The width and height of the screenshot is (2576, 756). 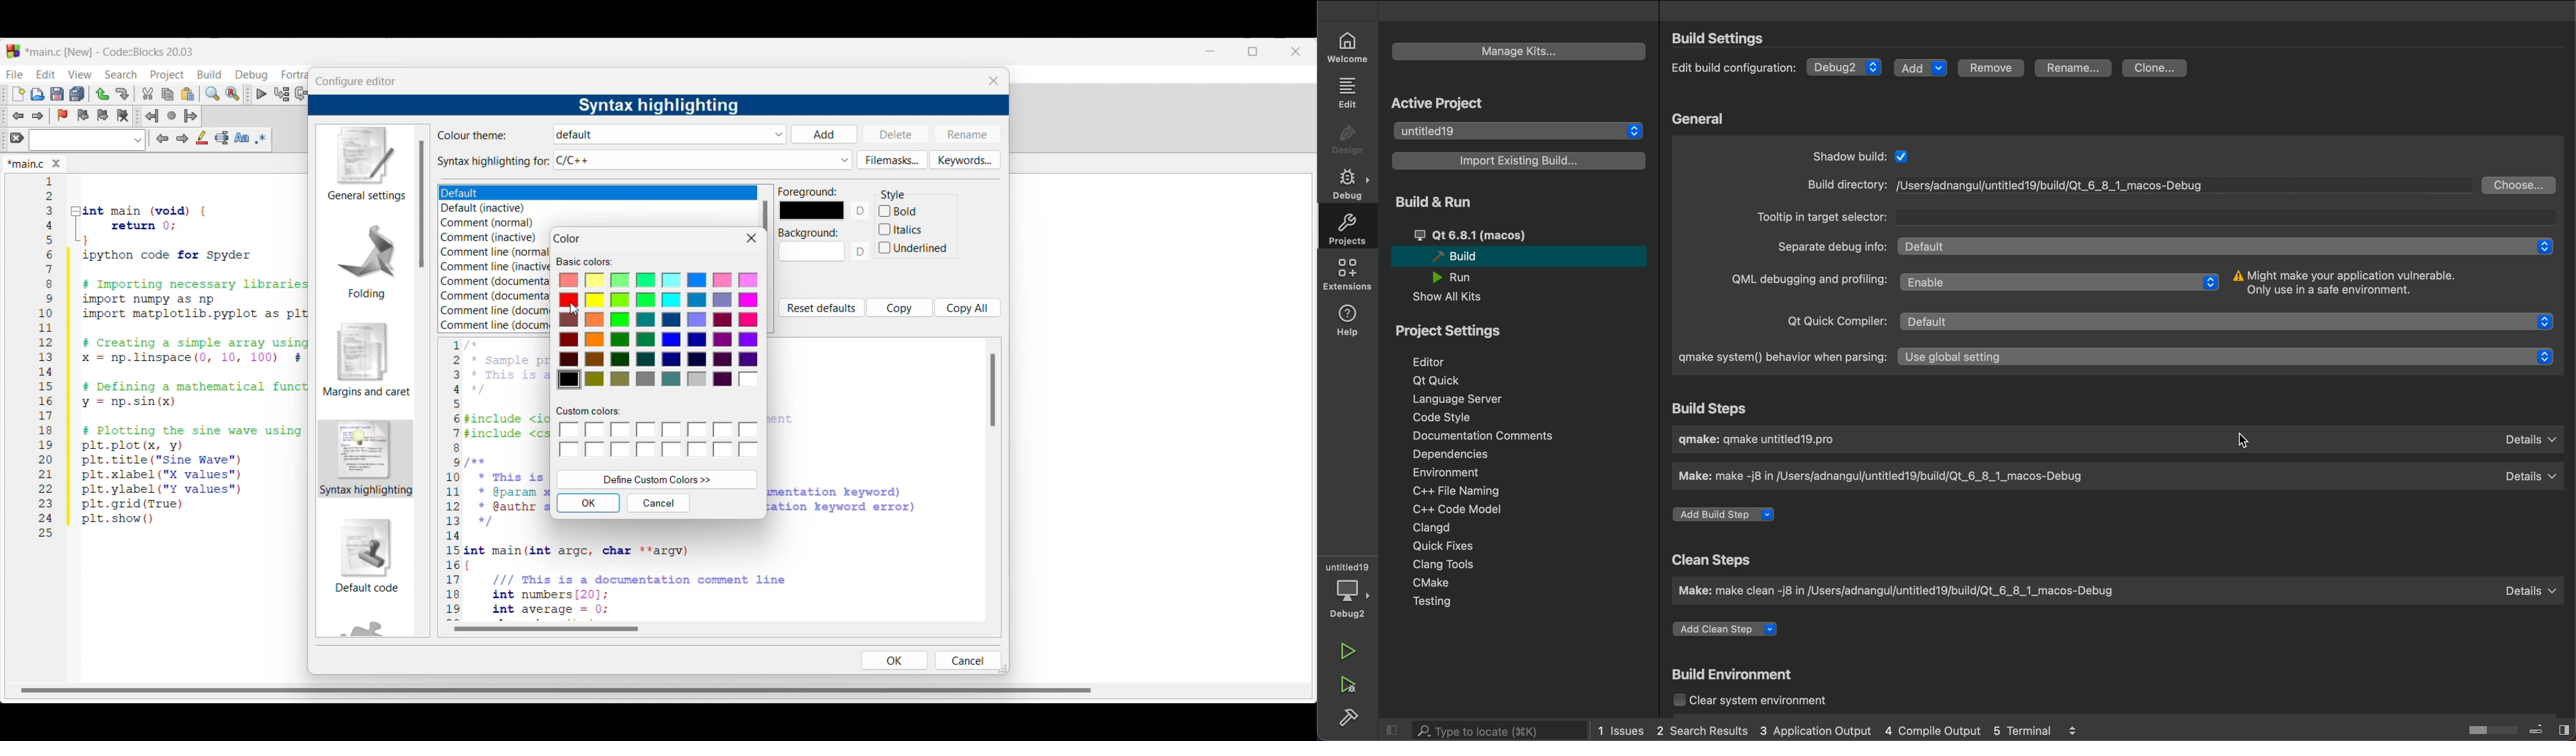 I want to click on Toggle bookmarks, so click(x=62, y=115).